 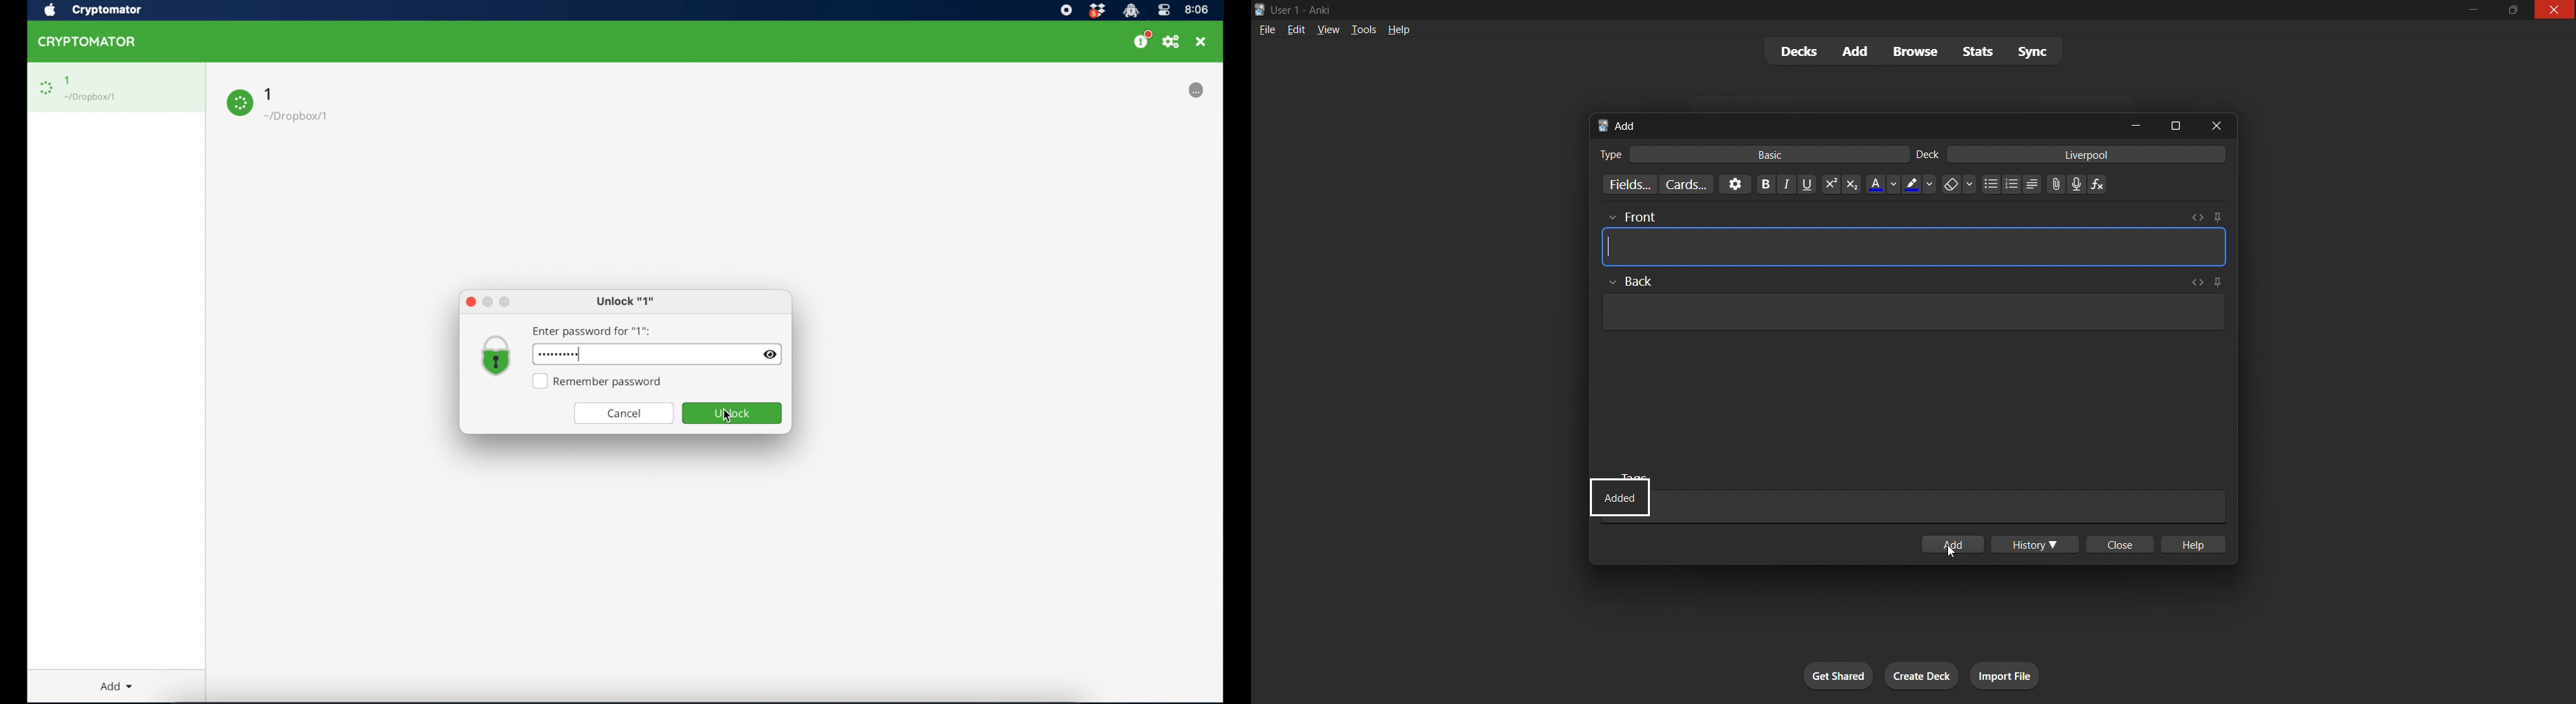 I want to click on underline, so click(x=1807, y=184).